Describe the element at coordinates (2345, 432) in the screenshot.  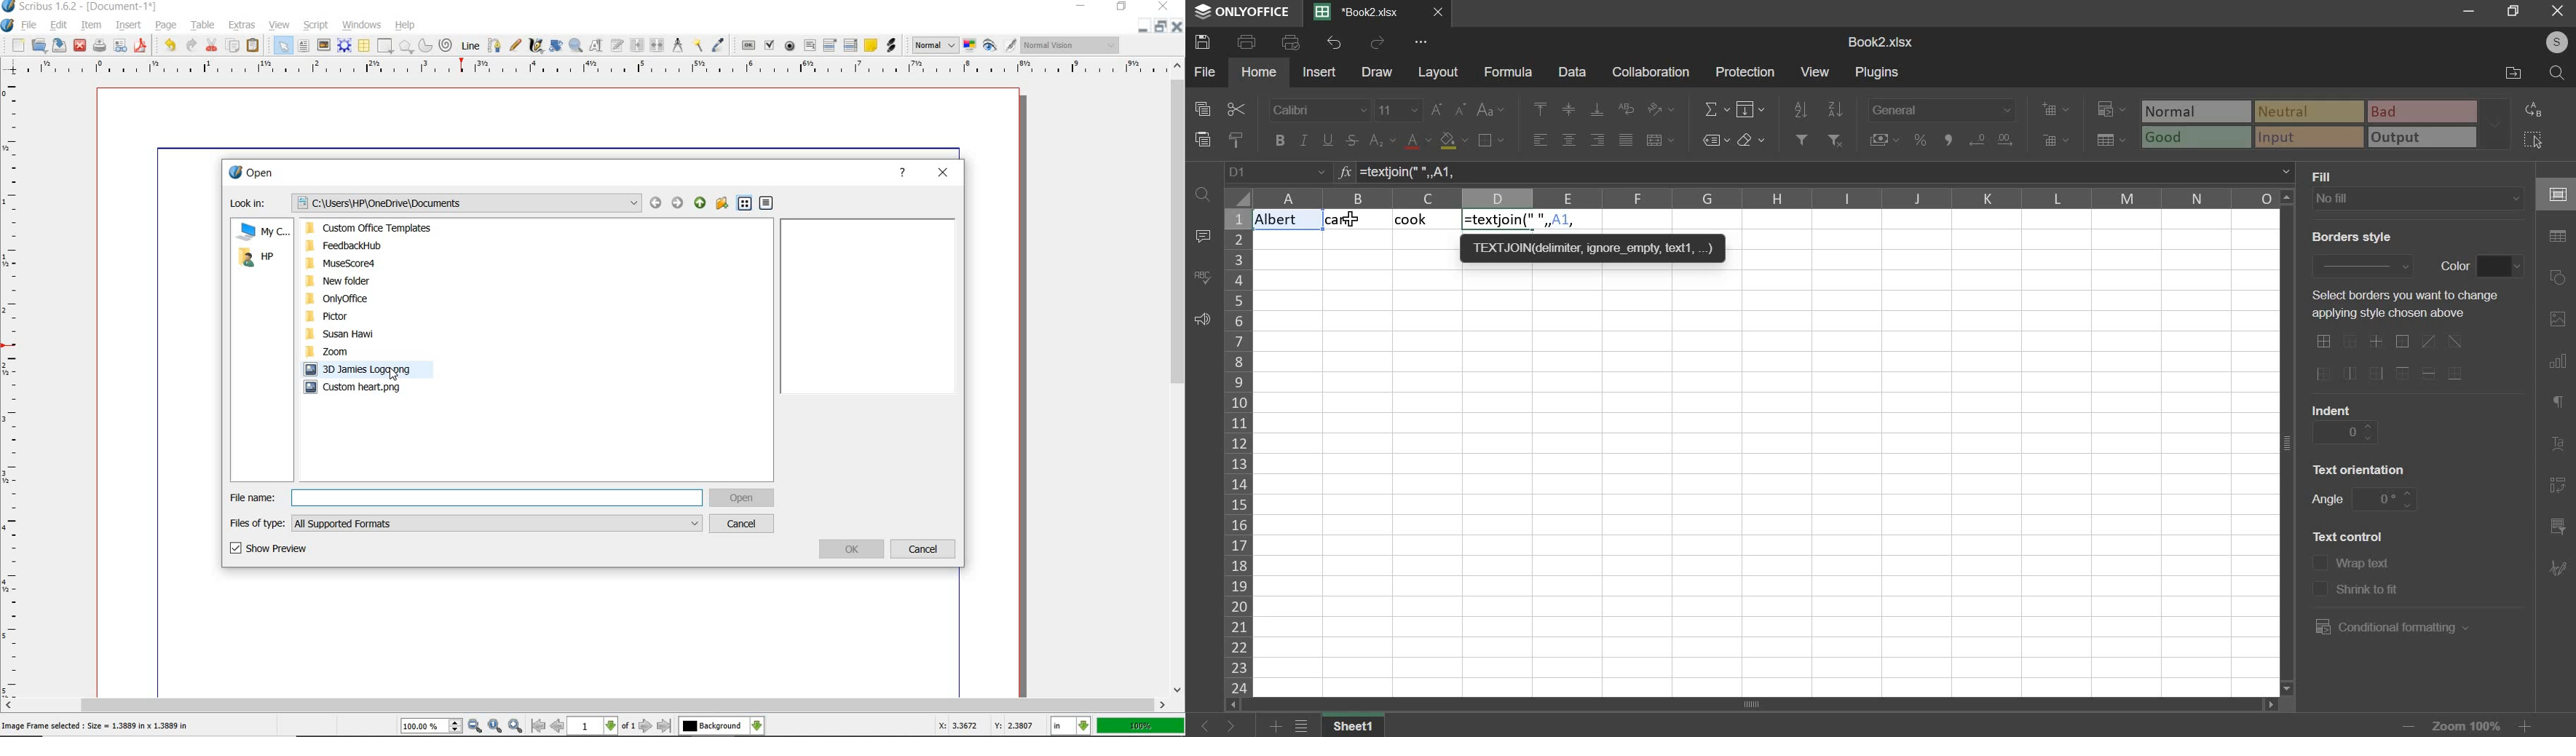
I see `indent` at that location.